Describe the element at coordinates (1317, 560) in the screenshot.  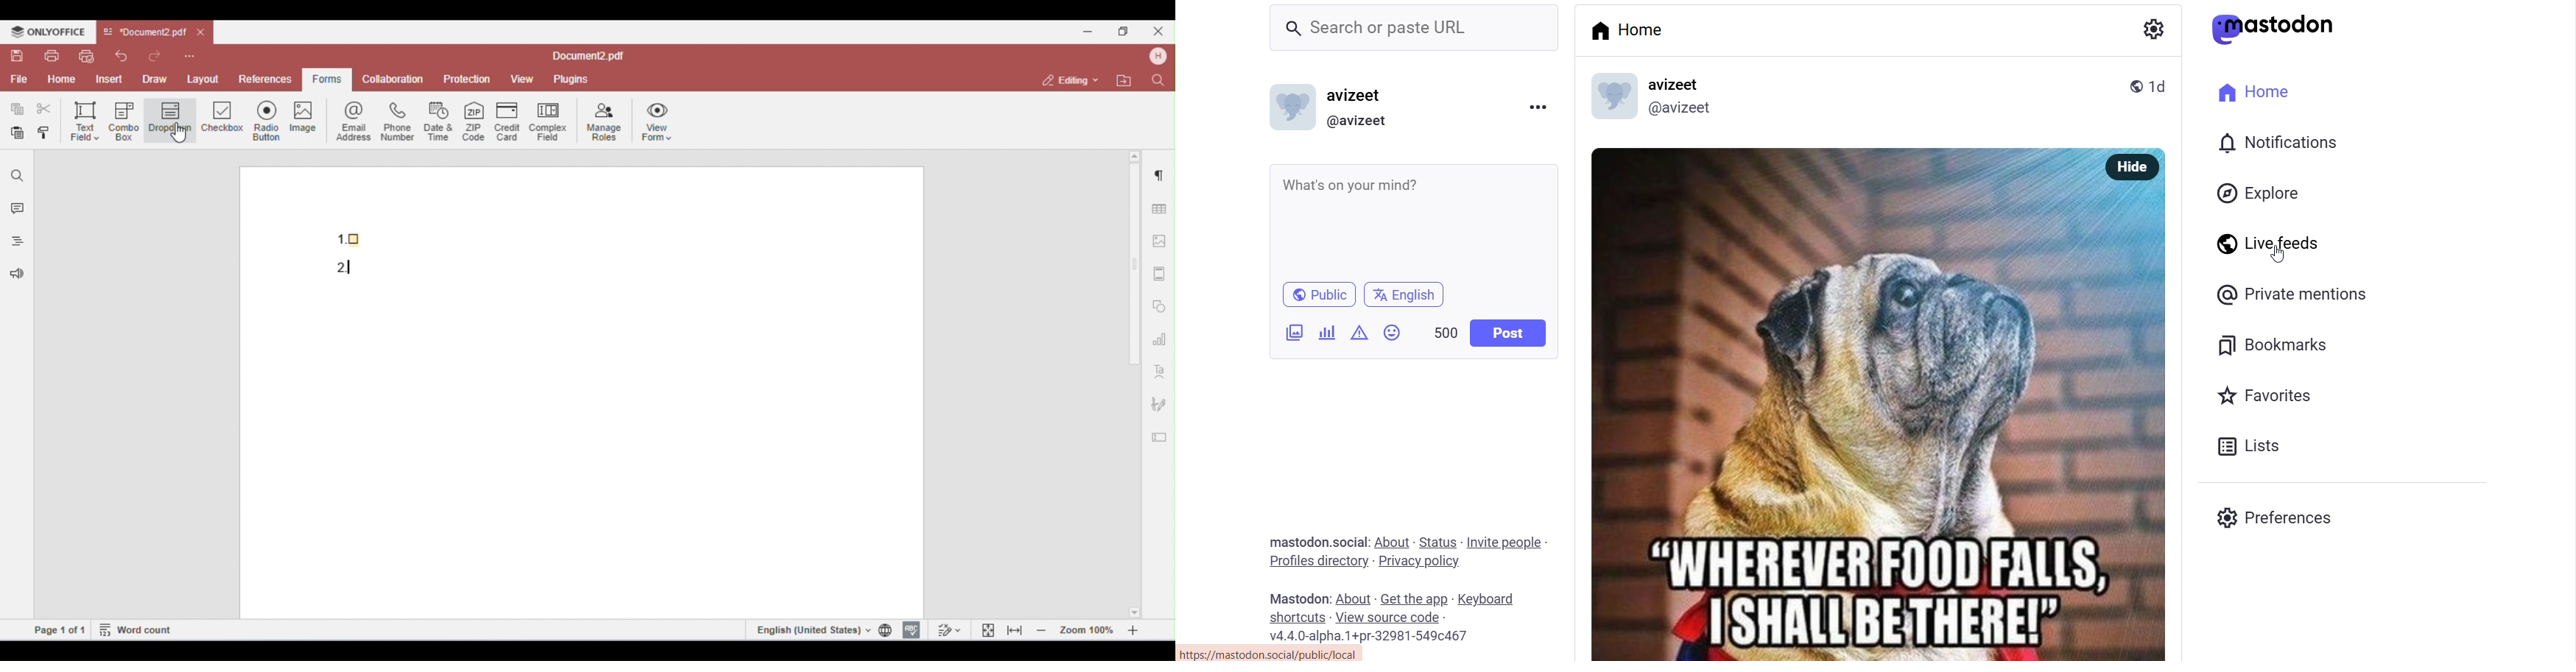
I see `profiles` at that location.